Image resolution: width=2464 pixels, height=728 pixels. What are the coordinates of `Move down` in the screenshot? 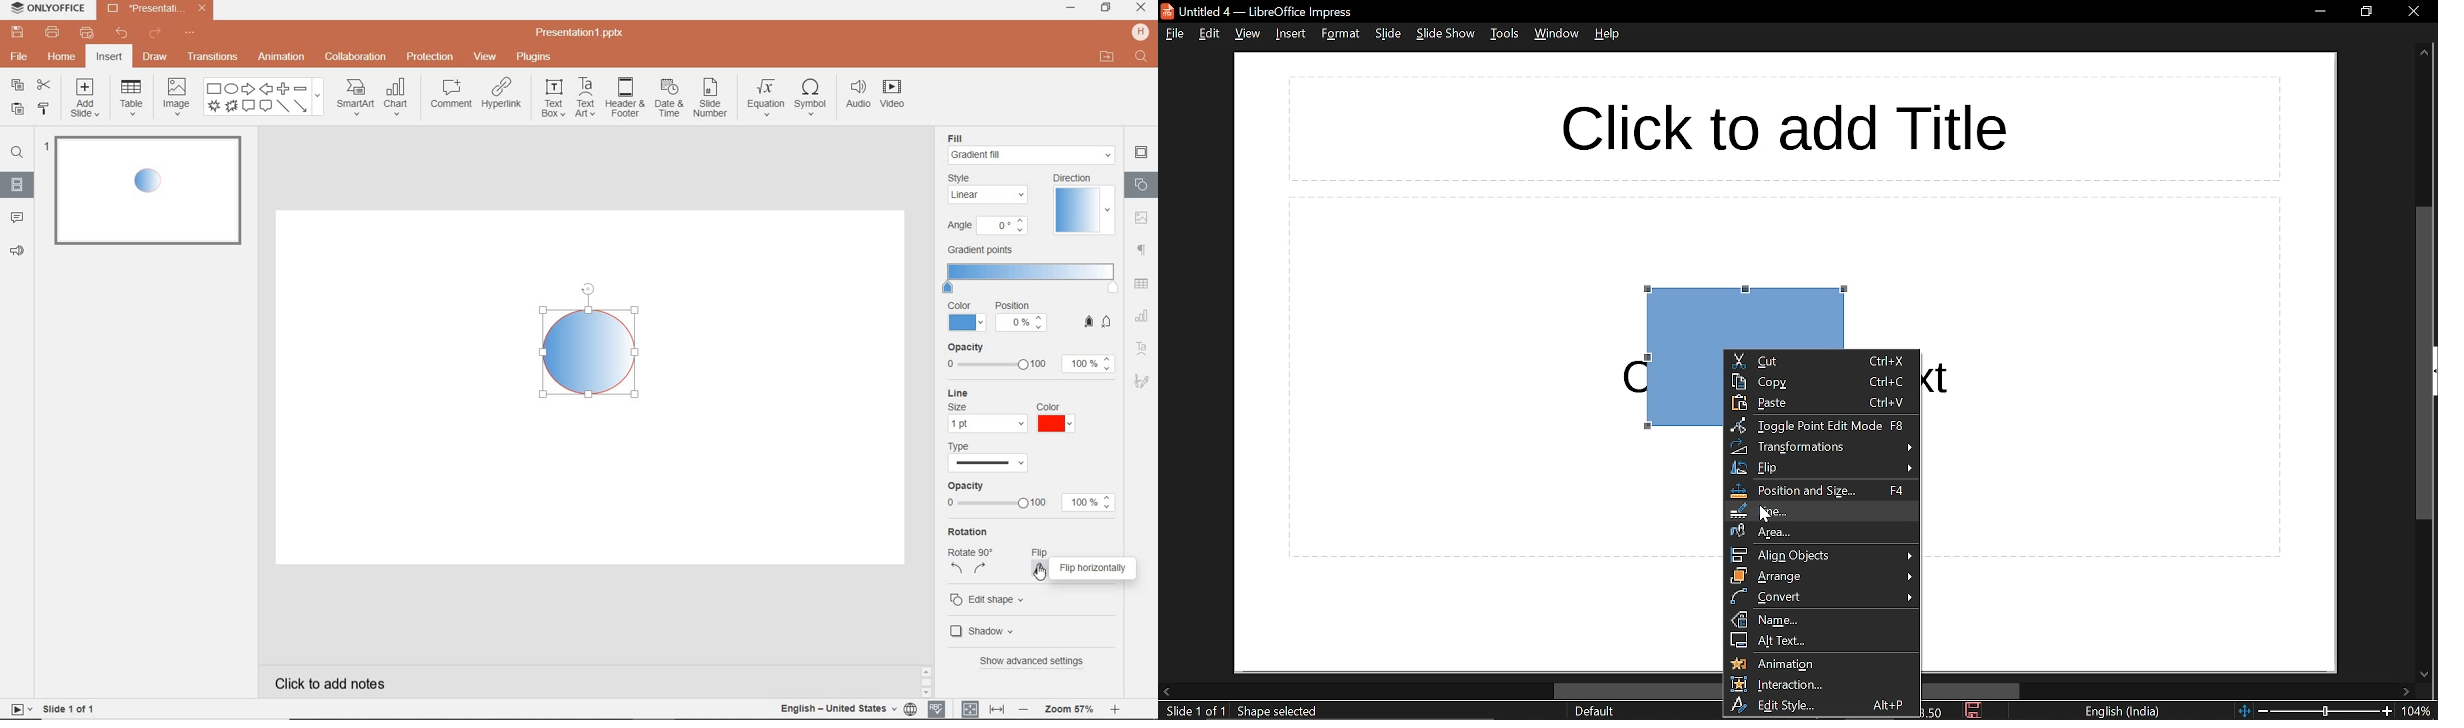 It's located at (2424, 672).